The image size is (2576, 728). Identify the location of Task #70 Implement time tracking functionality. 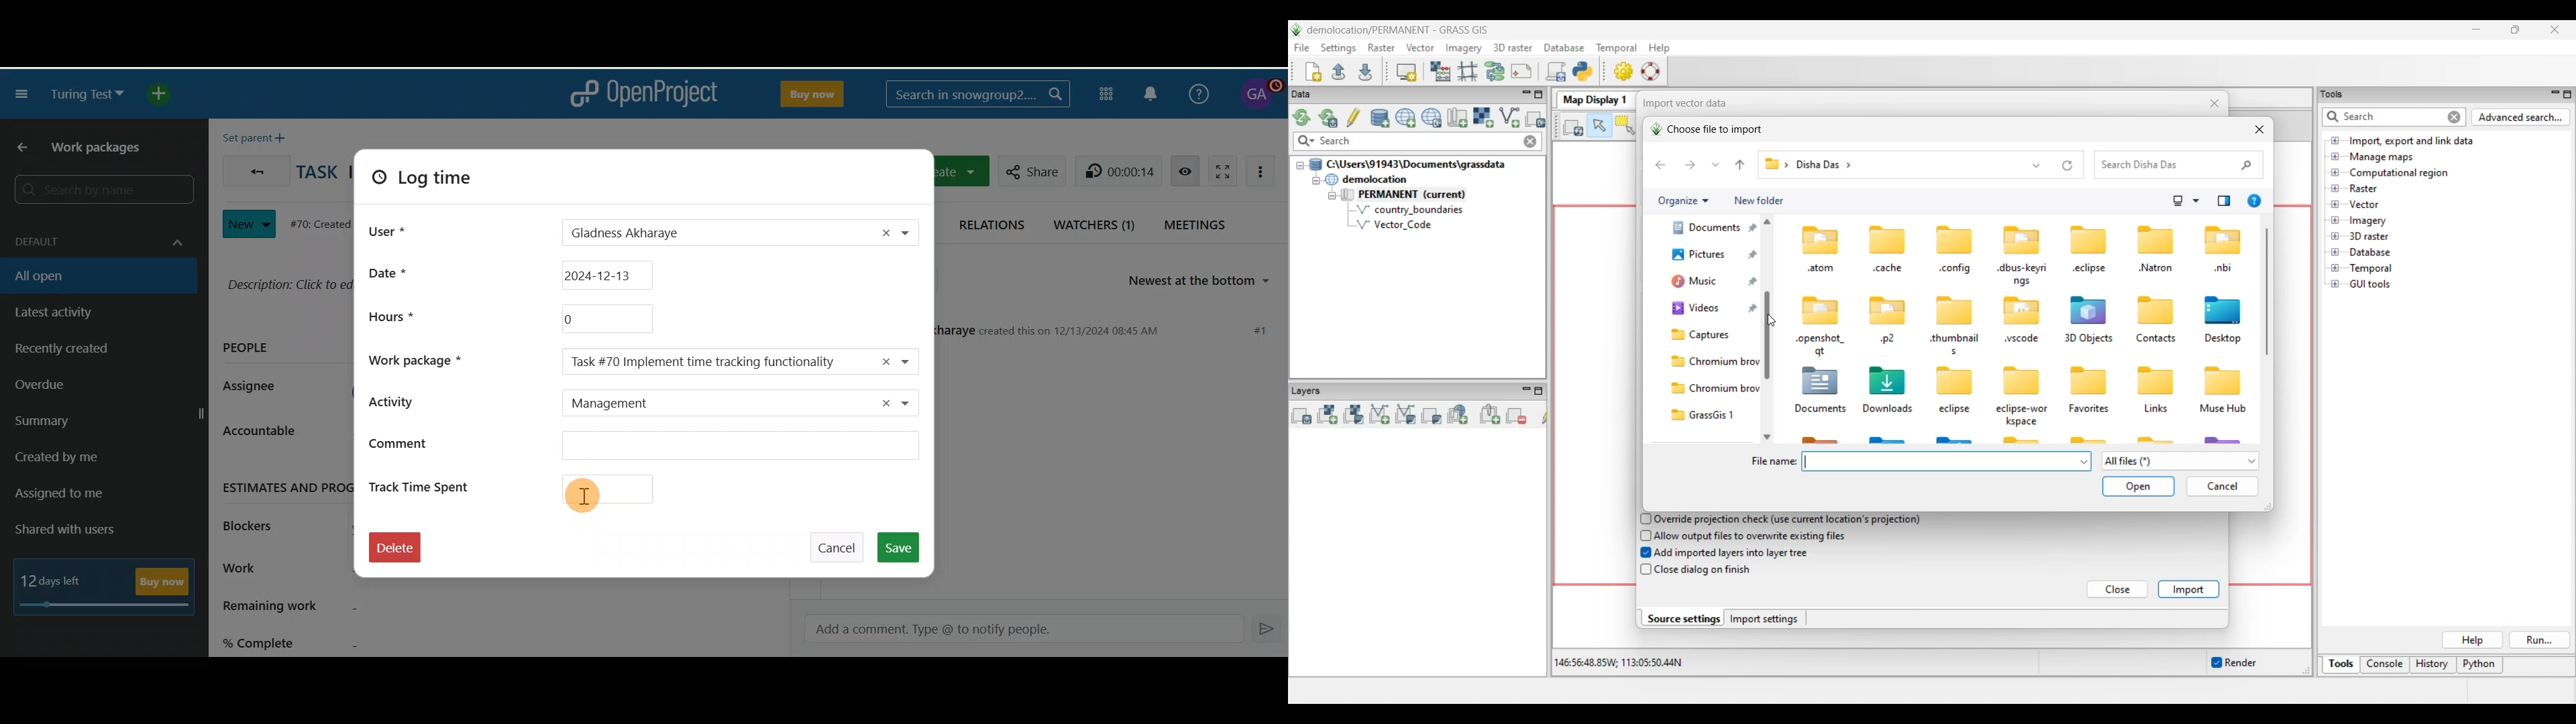
(710, 361).